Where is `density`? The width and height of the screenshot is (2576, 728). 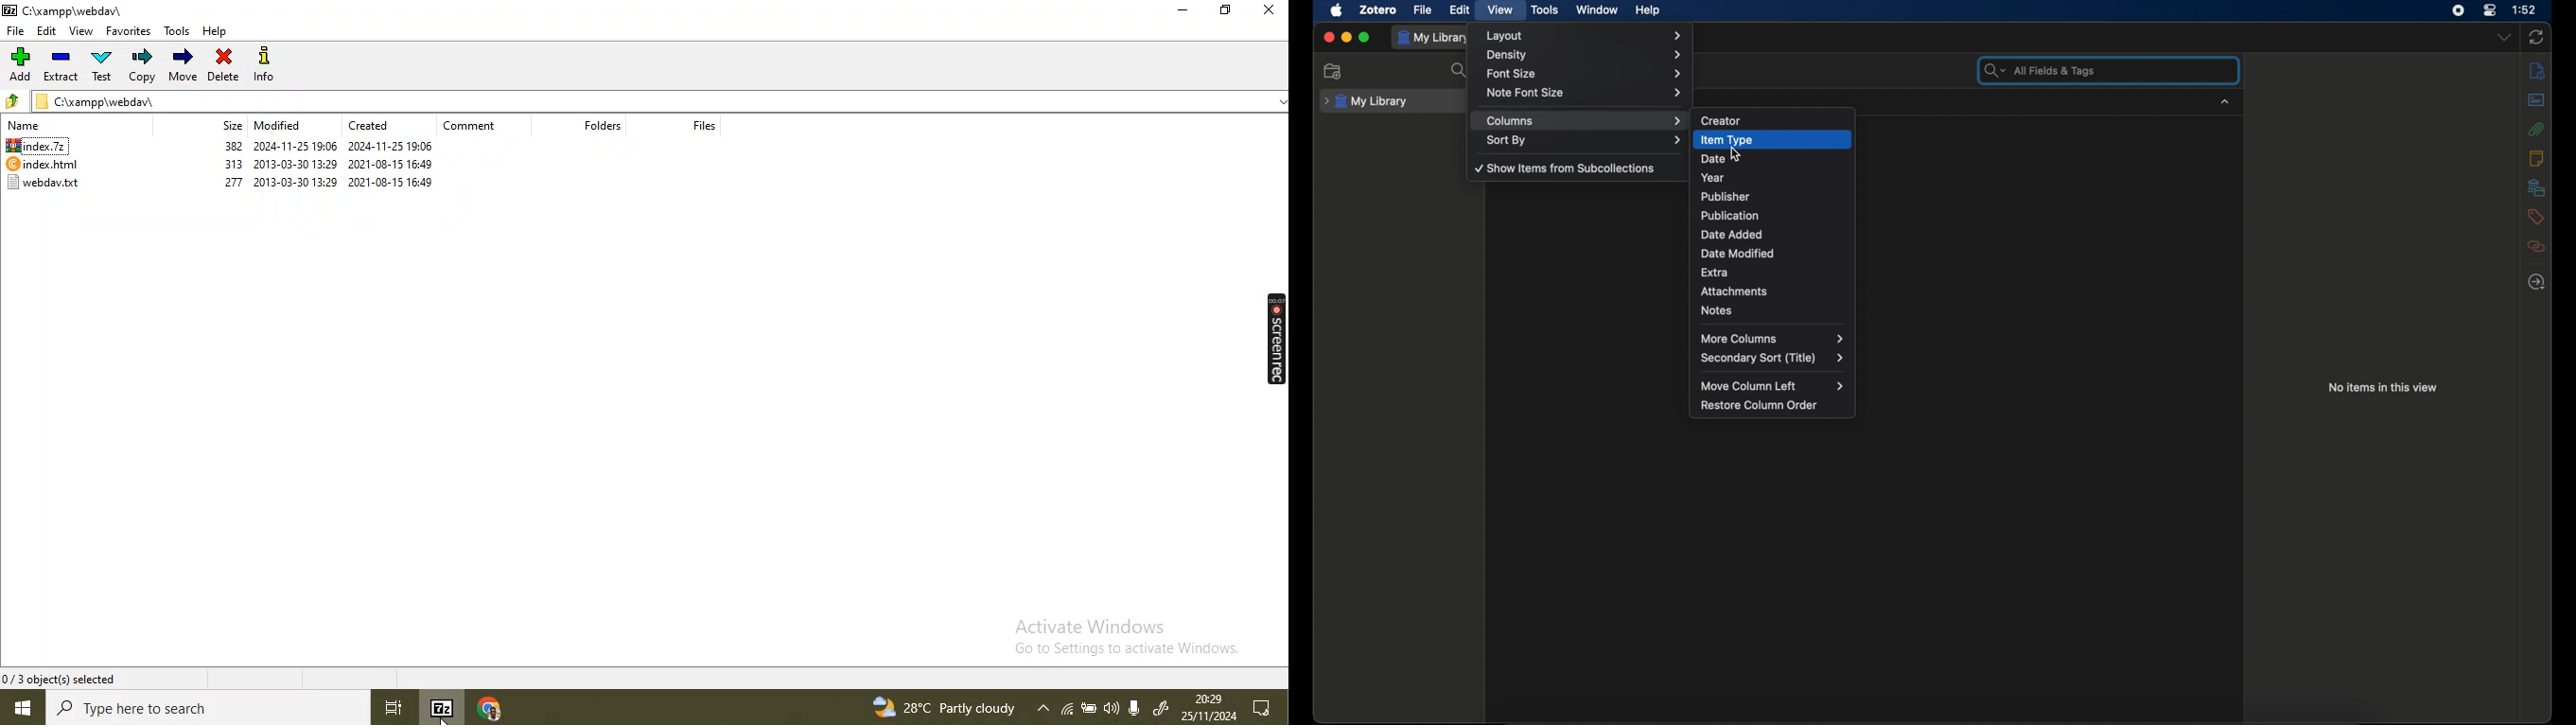 density is located at coordinates (1585, 56).